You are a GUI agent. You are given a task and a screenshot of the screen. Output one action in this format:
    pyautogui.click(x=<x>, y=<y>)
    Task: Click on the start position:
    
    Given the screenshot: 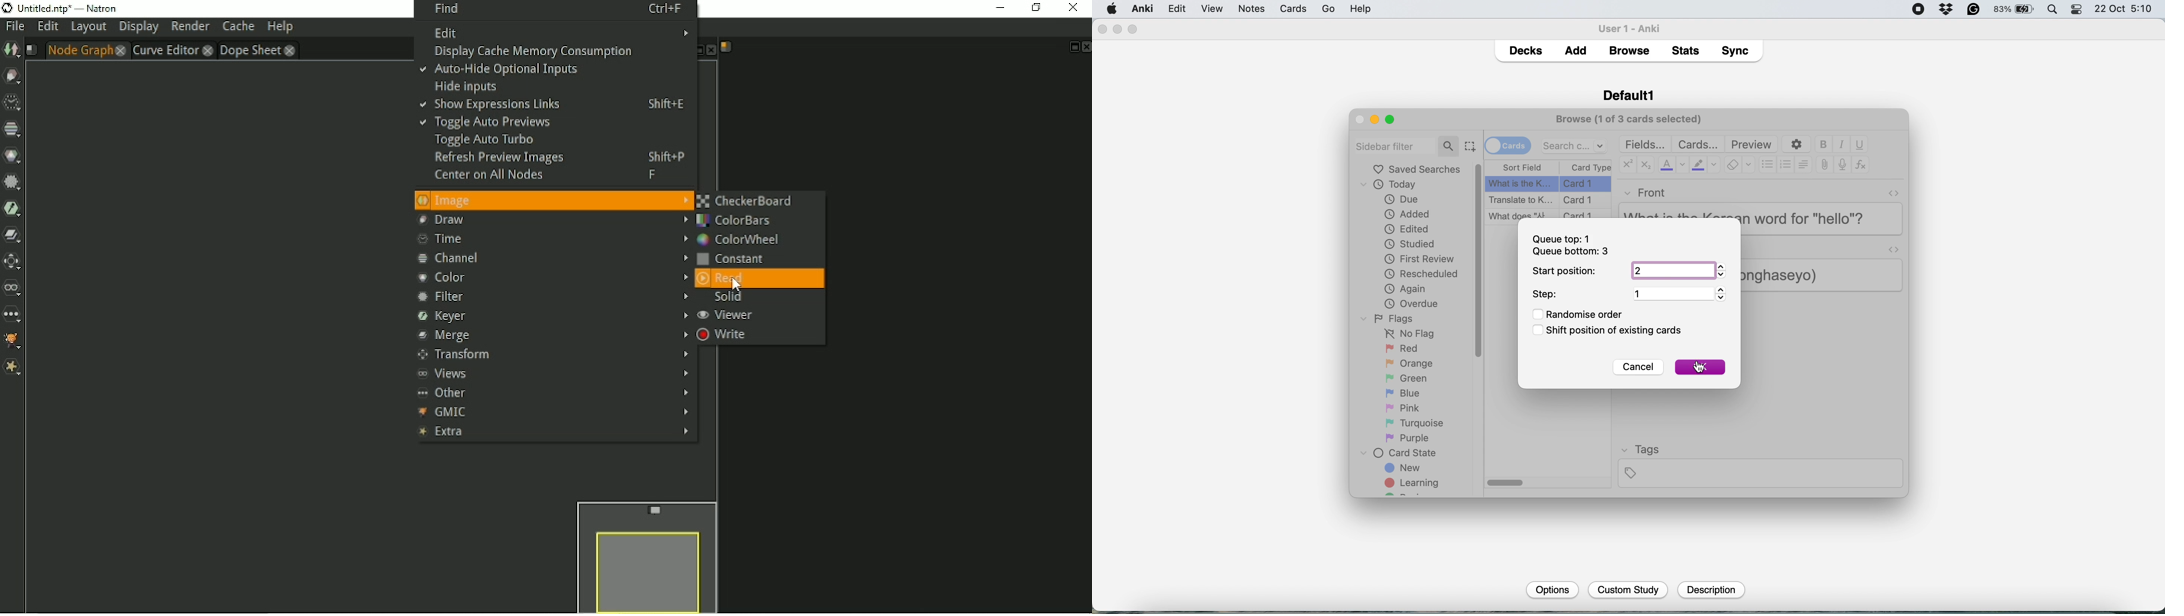 What is the action you would take?
    pyautogui.click(x=1565, y=271)
    